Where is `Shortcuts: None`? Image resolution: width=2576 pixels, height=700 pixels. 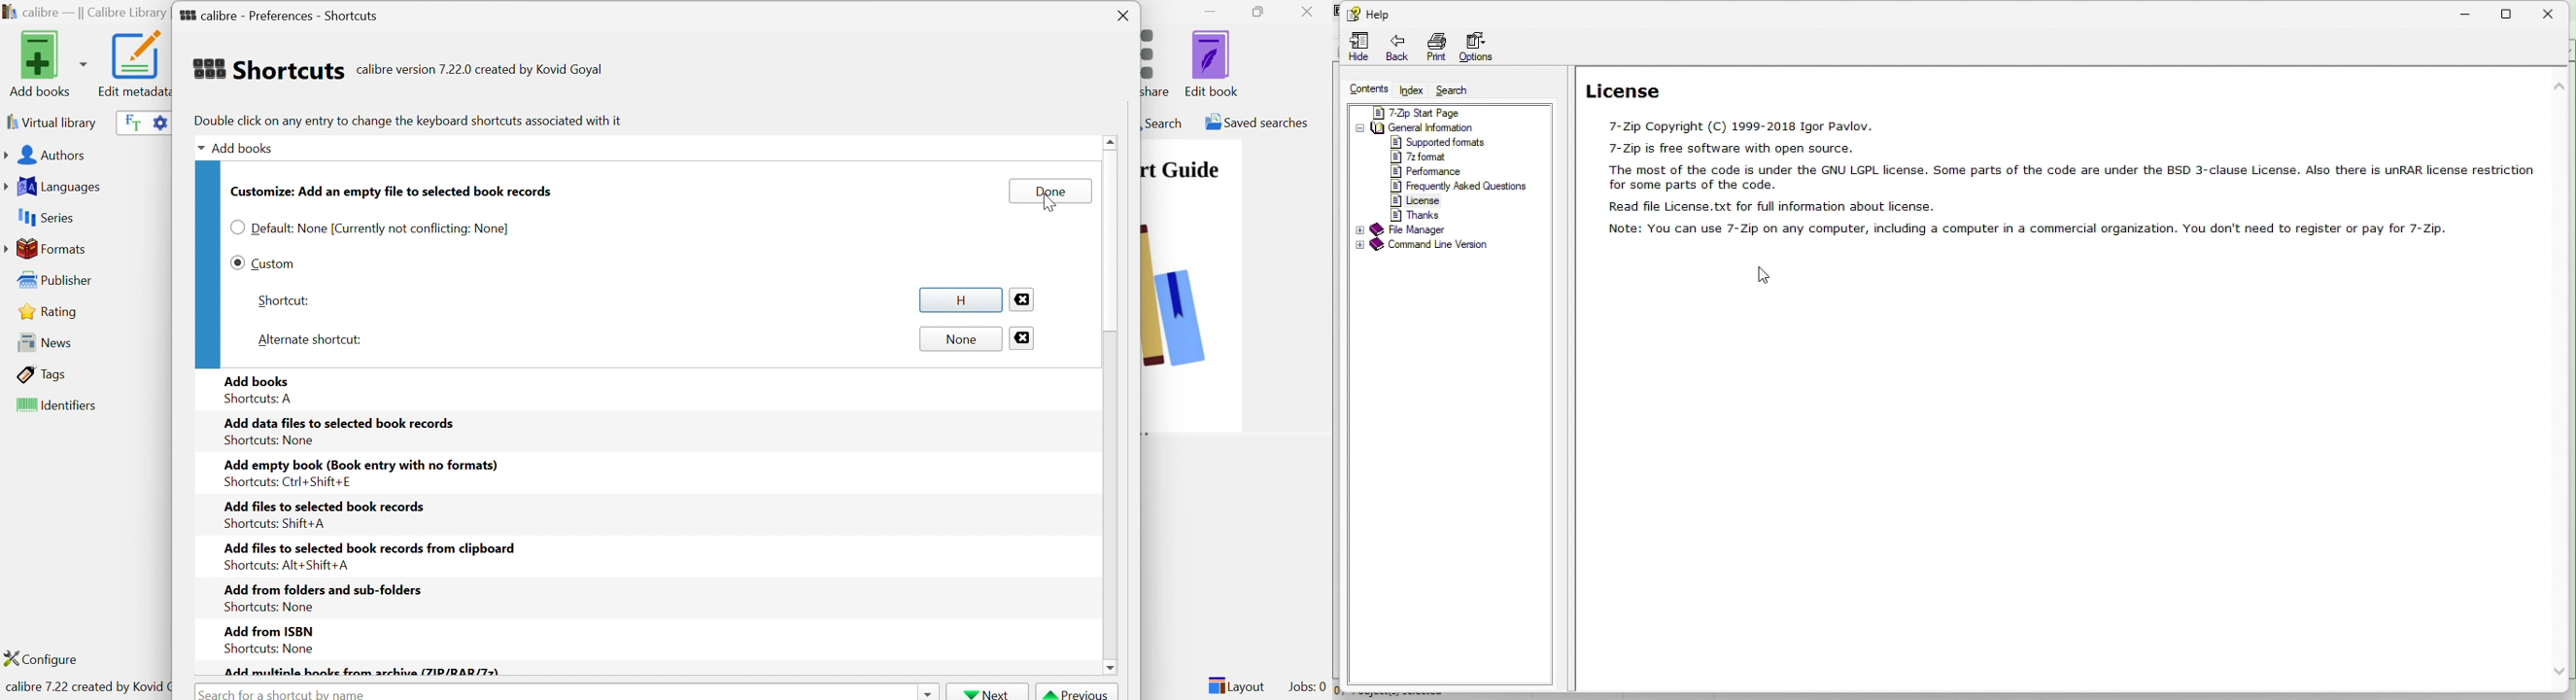 Shortcuts: None is located at coordinates (267, 608).